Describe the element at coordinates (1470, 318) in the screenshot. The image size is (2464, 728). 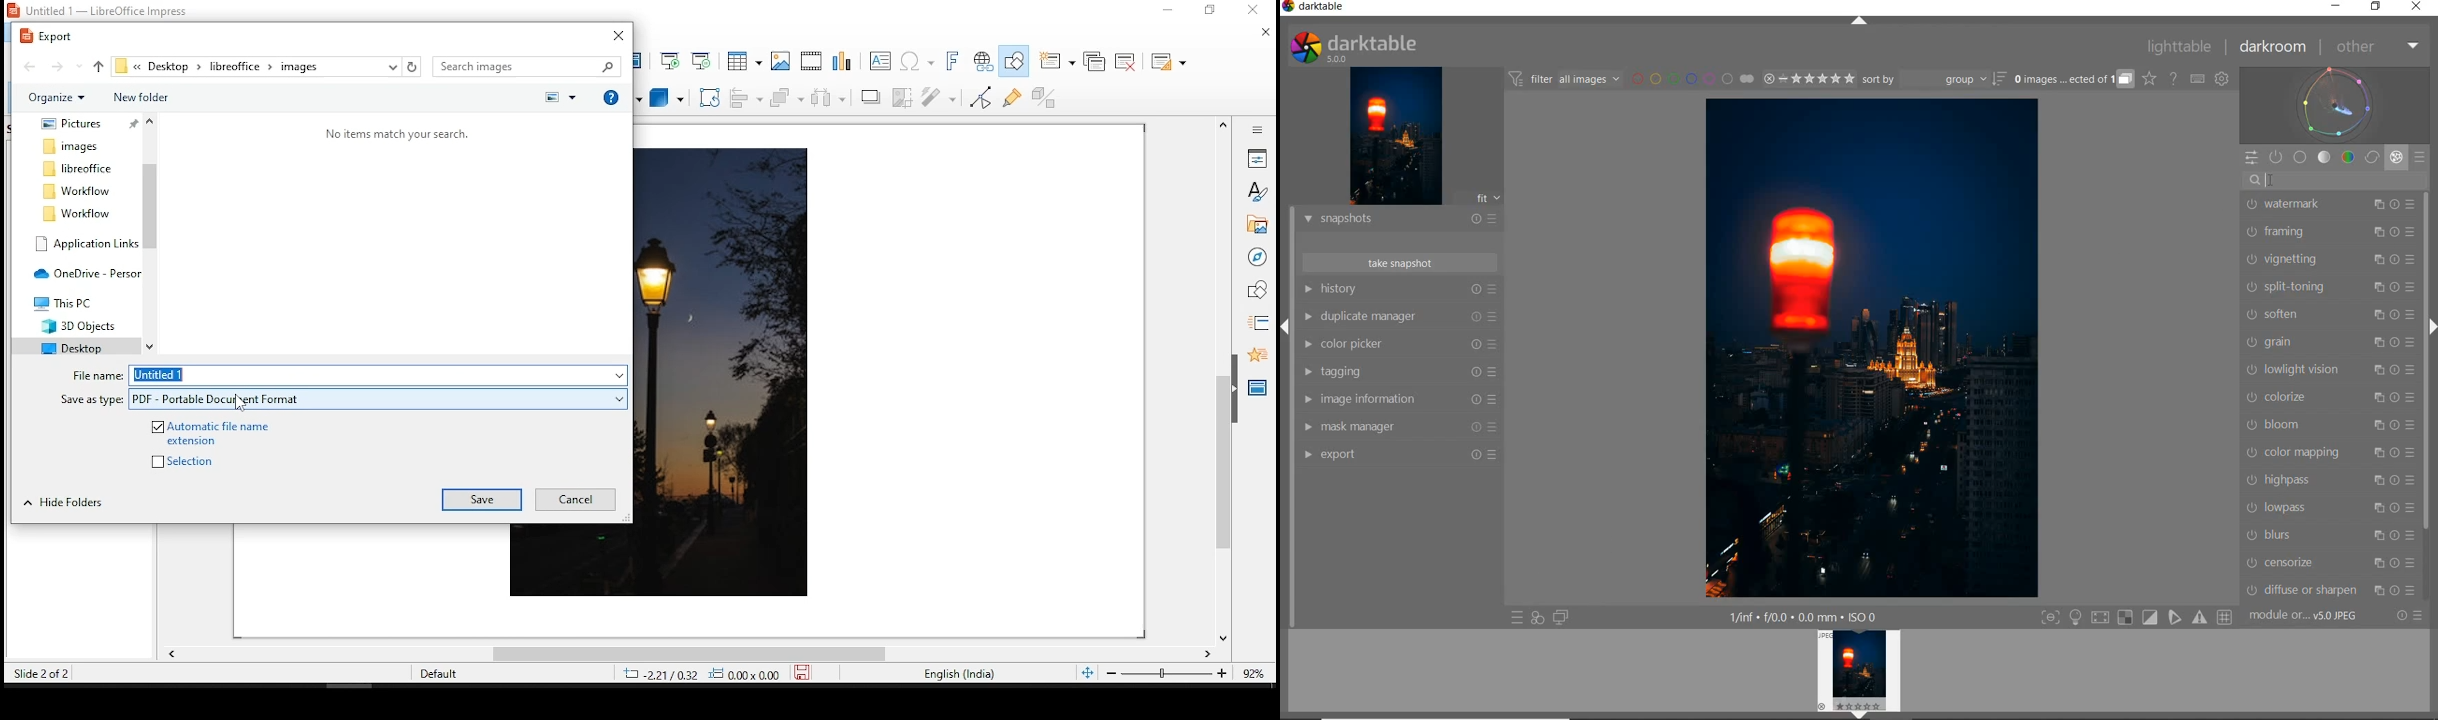
I see `Reset` at that location.